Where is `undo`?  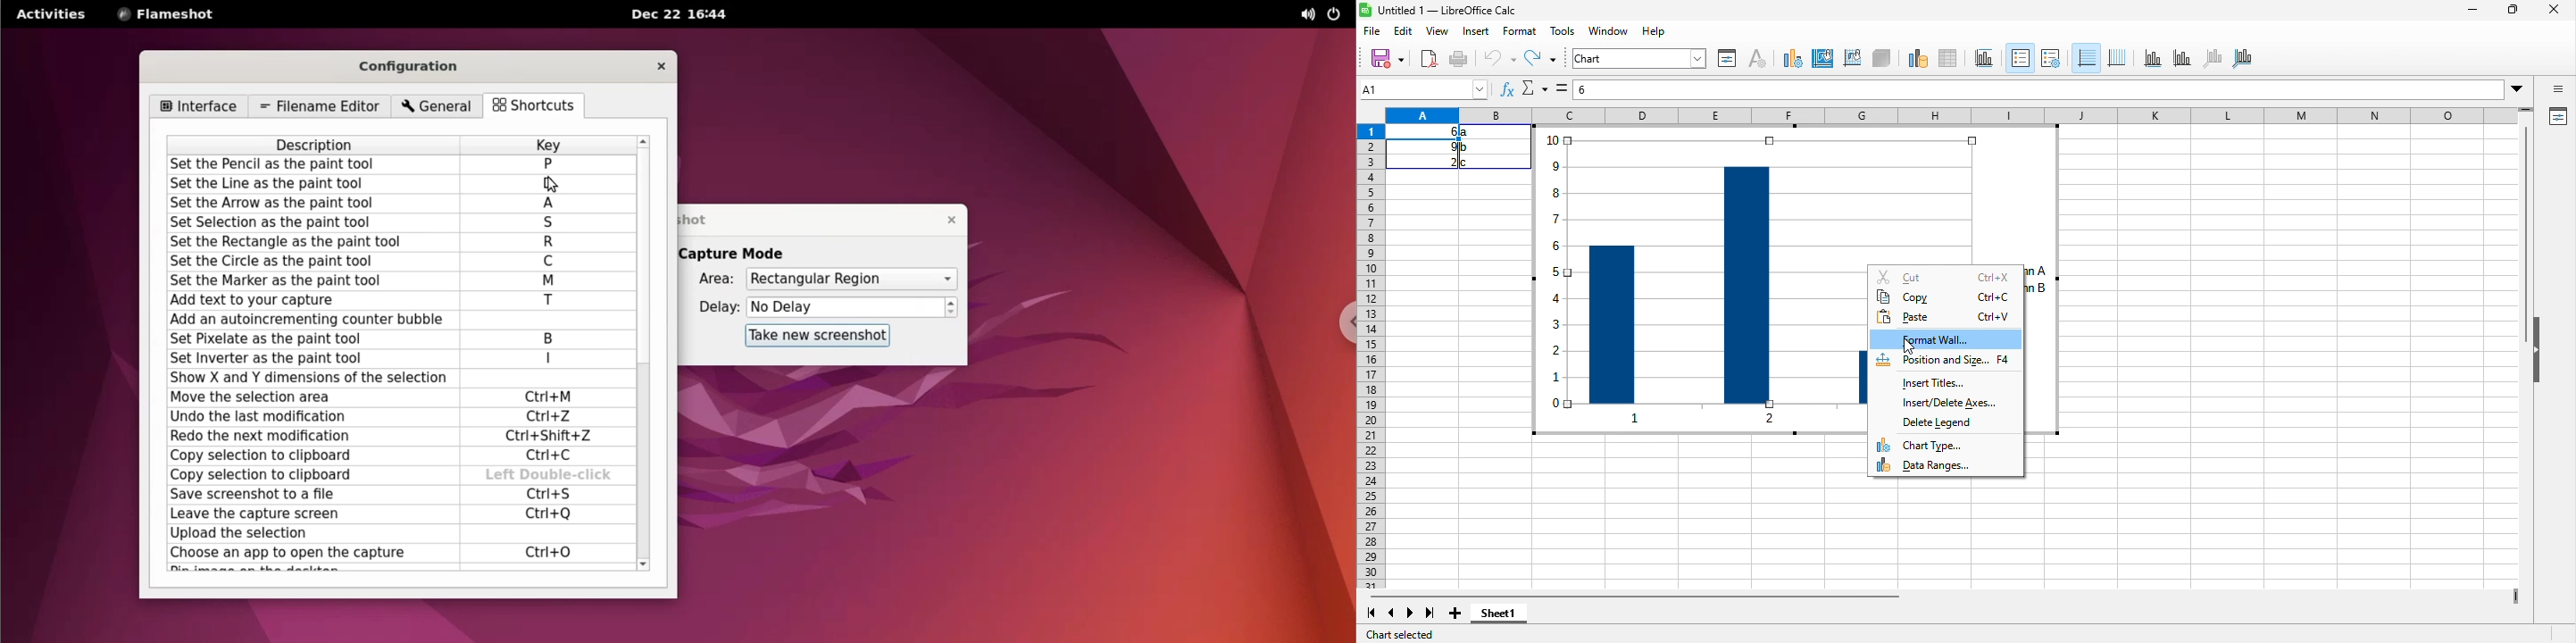 undo is located at coordinates (1495, 58).